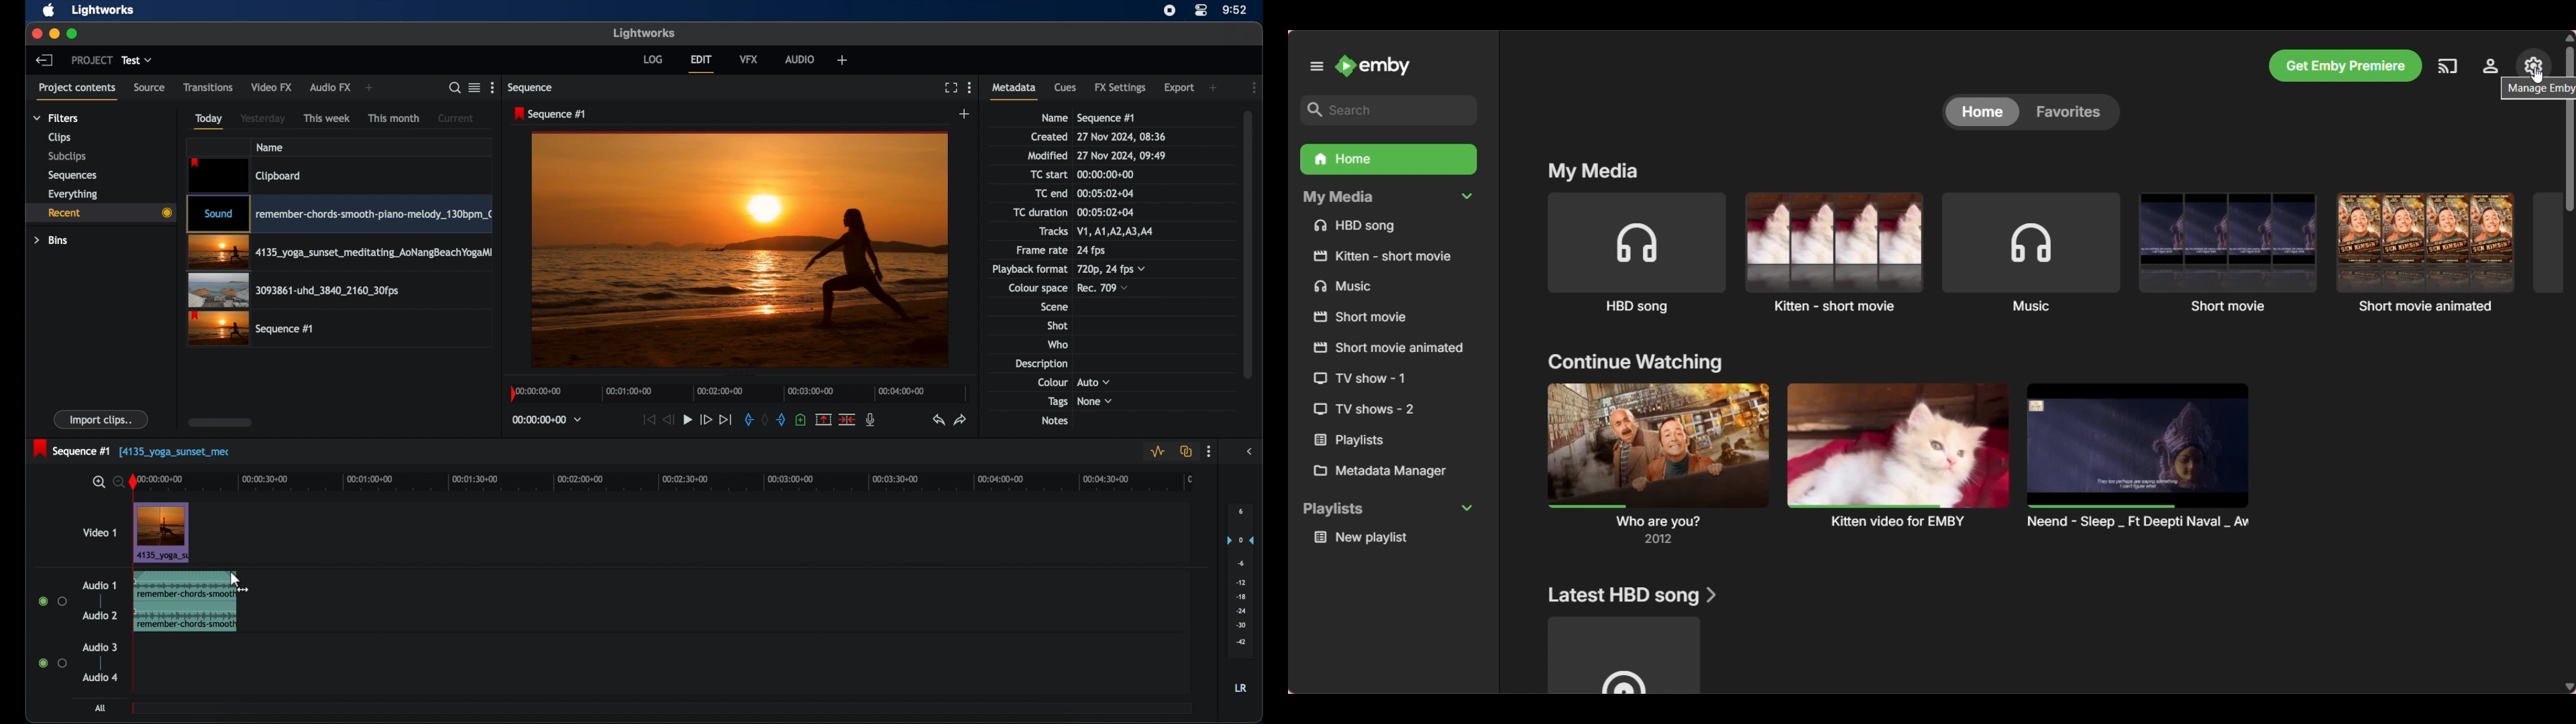  Describe the element at coordinates (44, 60) in the screenshot. I see `back` at that location.